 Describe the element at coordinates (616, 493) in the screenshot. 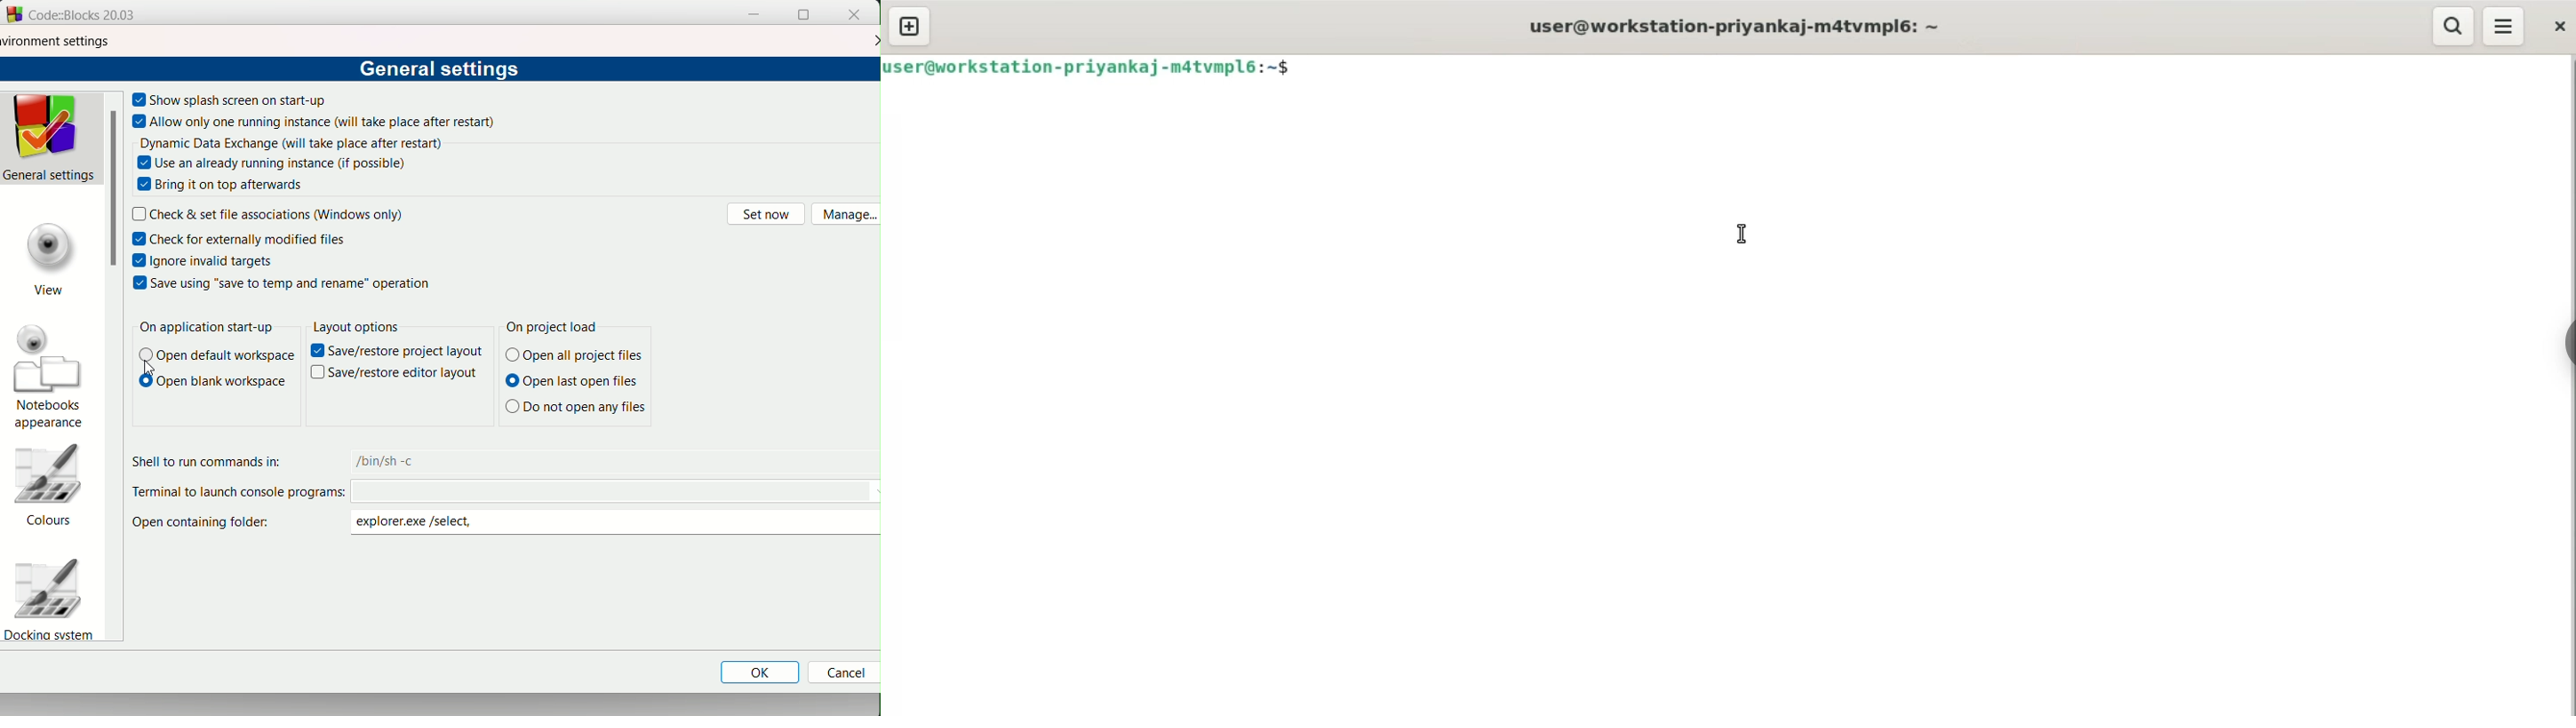

I see `code path` at that location.